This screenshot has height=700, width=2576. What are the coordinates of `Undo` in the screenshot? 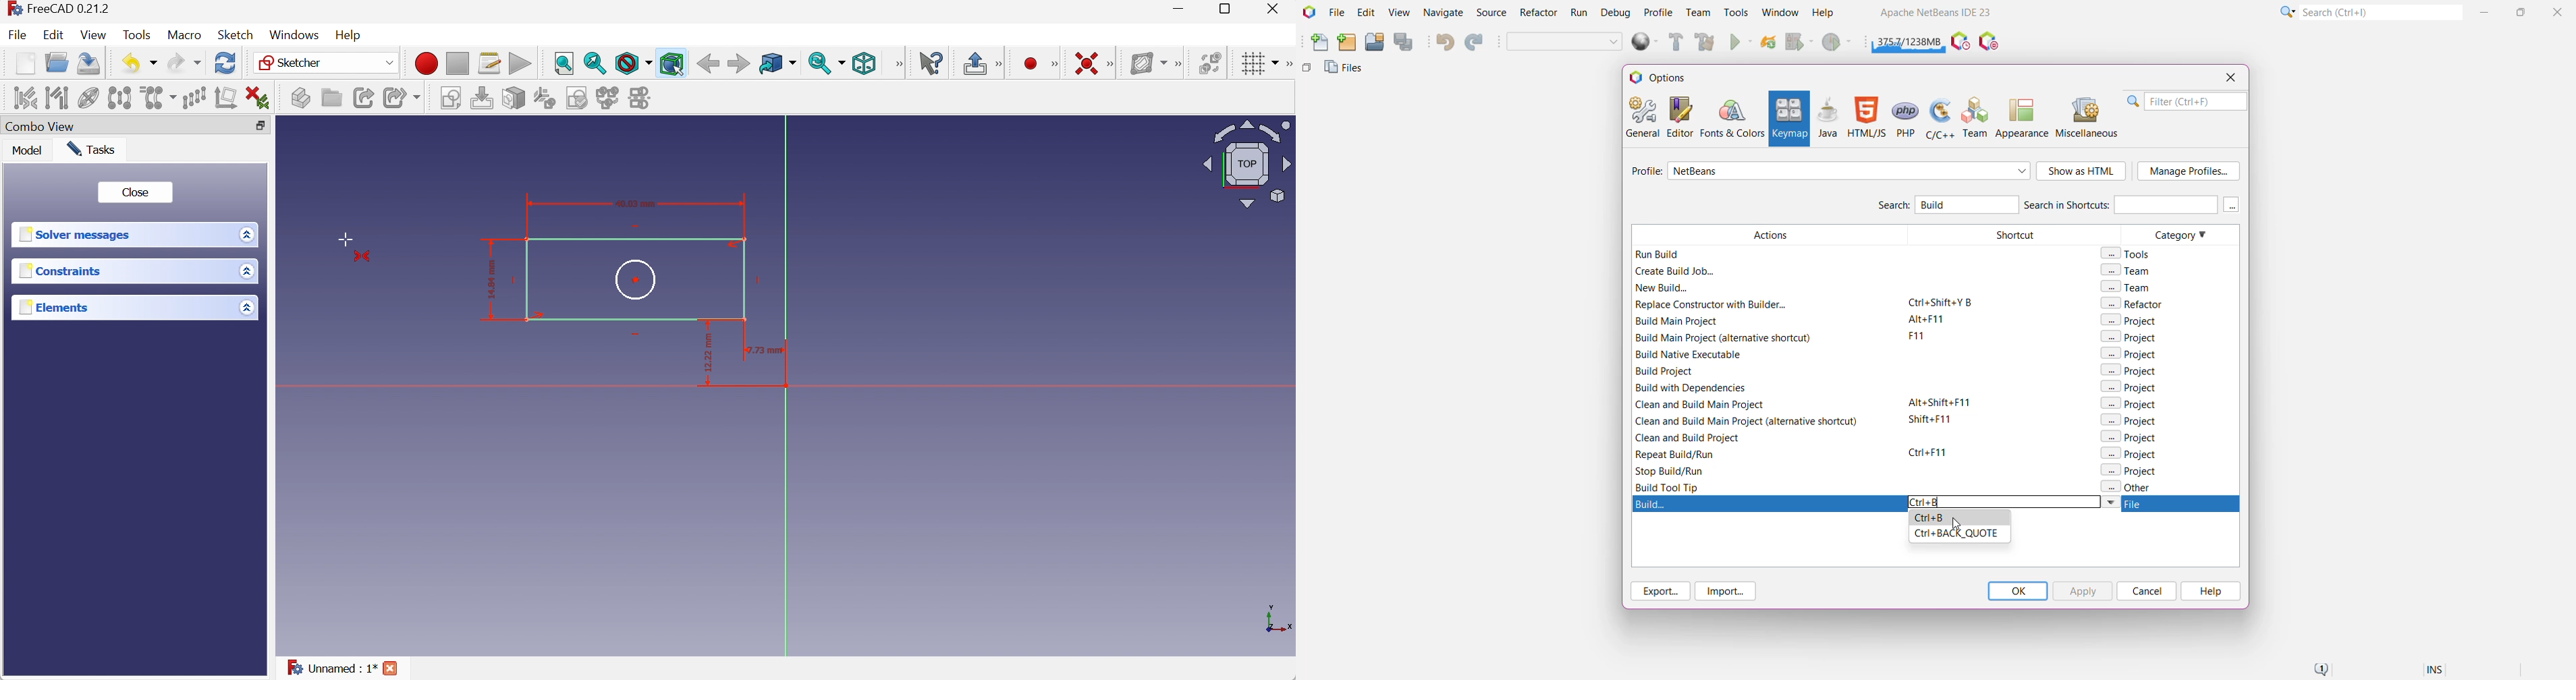 It's located at (142, 64).